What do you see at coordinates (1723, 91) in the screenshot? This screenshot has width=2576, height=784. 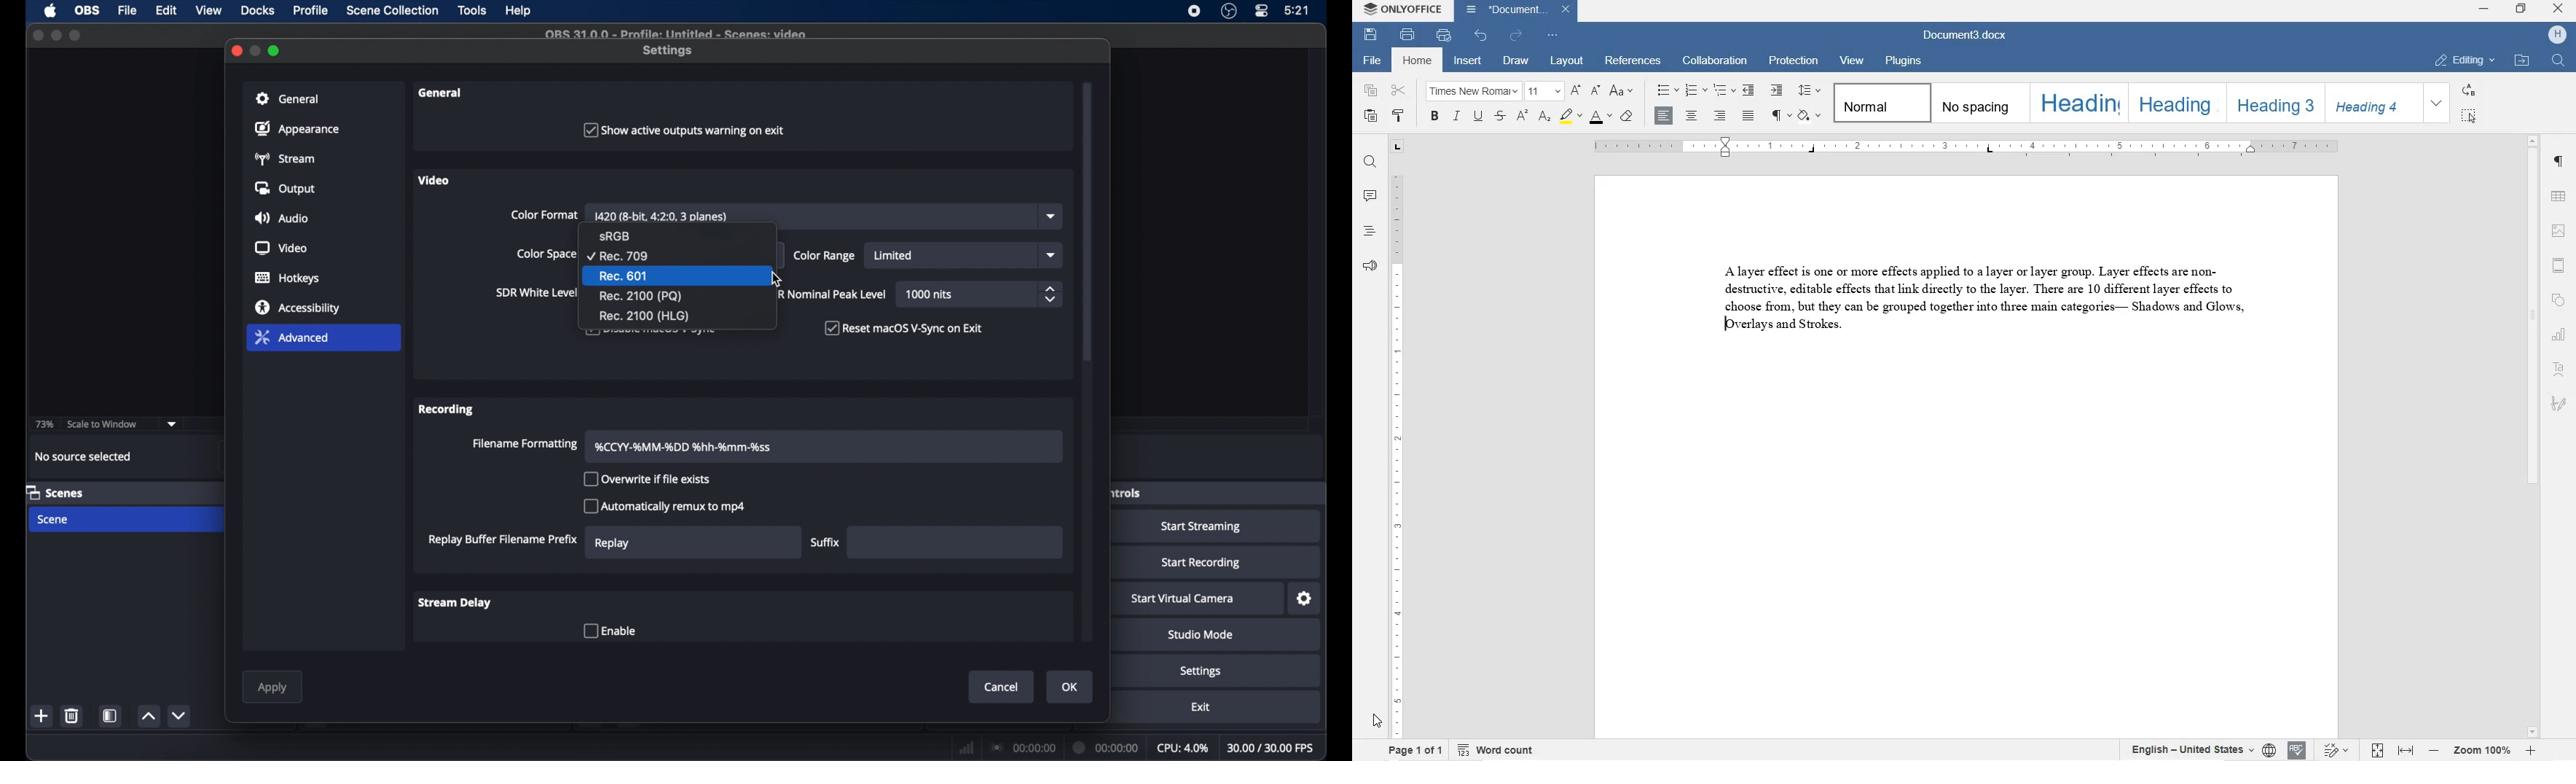 I see `Multilevel list` at bounding box center [1723, 91].